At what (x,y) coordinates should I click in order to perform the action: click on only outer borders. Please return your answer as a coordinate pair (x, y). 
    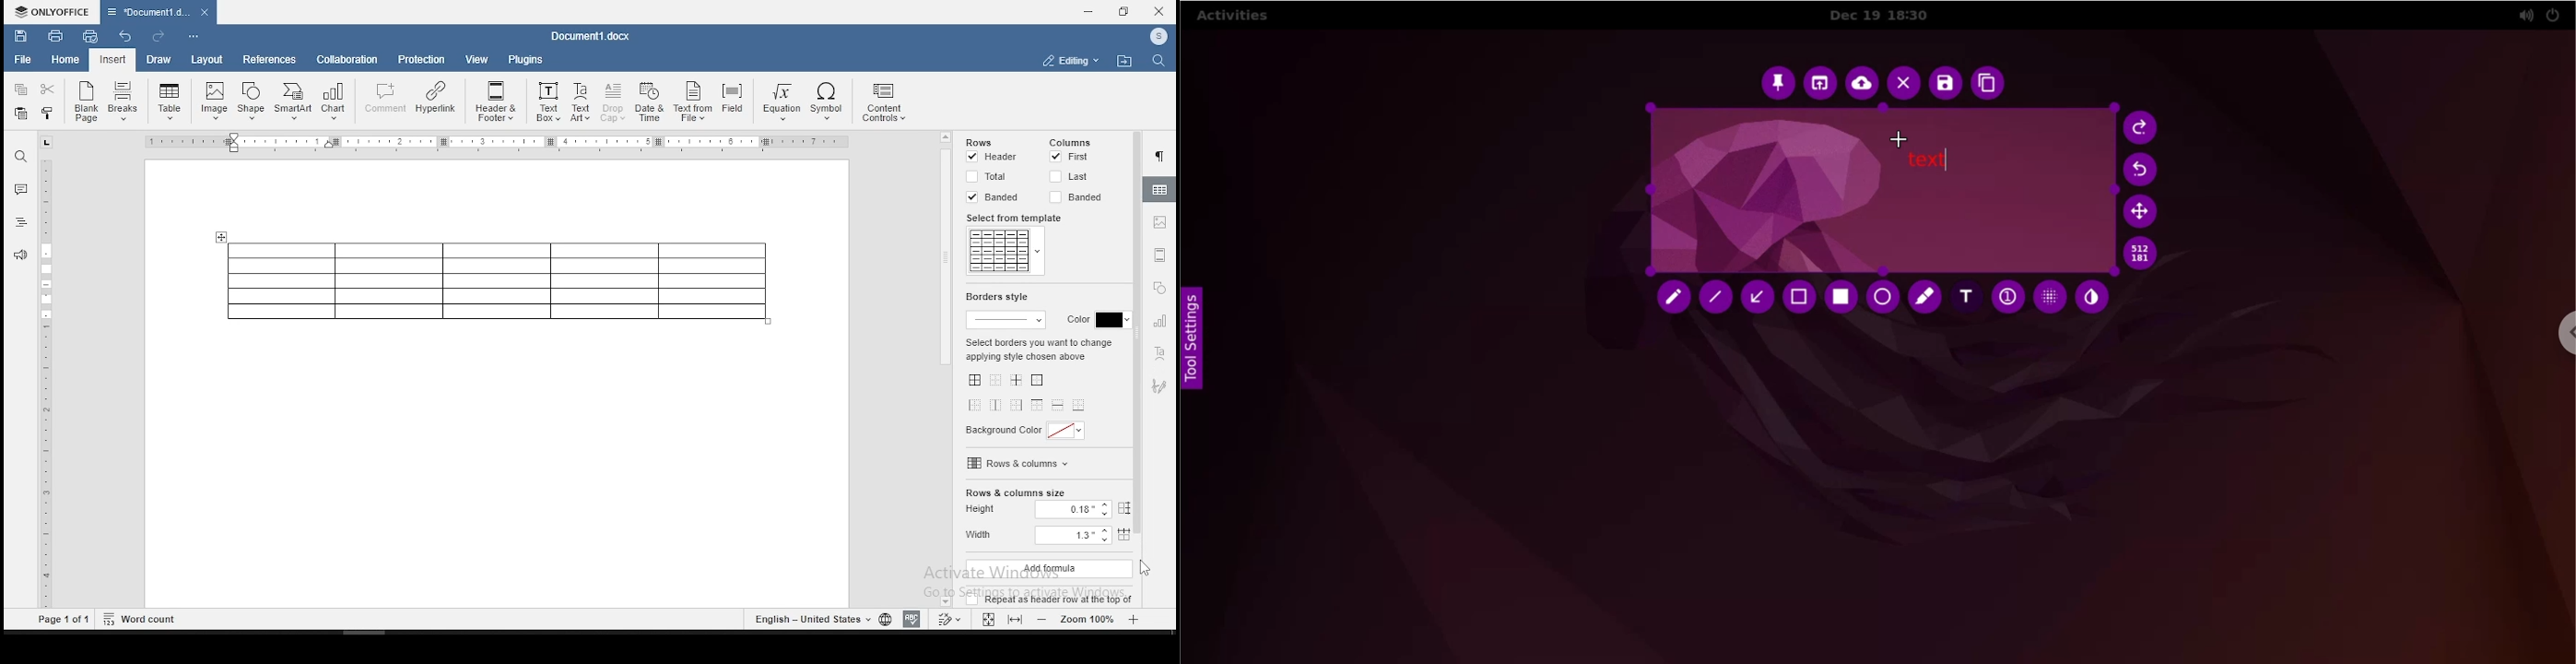
    Looking at the image, I should click on (1039, 381).